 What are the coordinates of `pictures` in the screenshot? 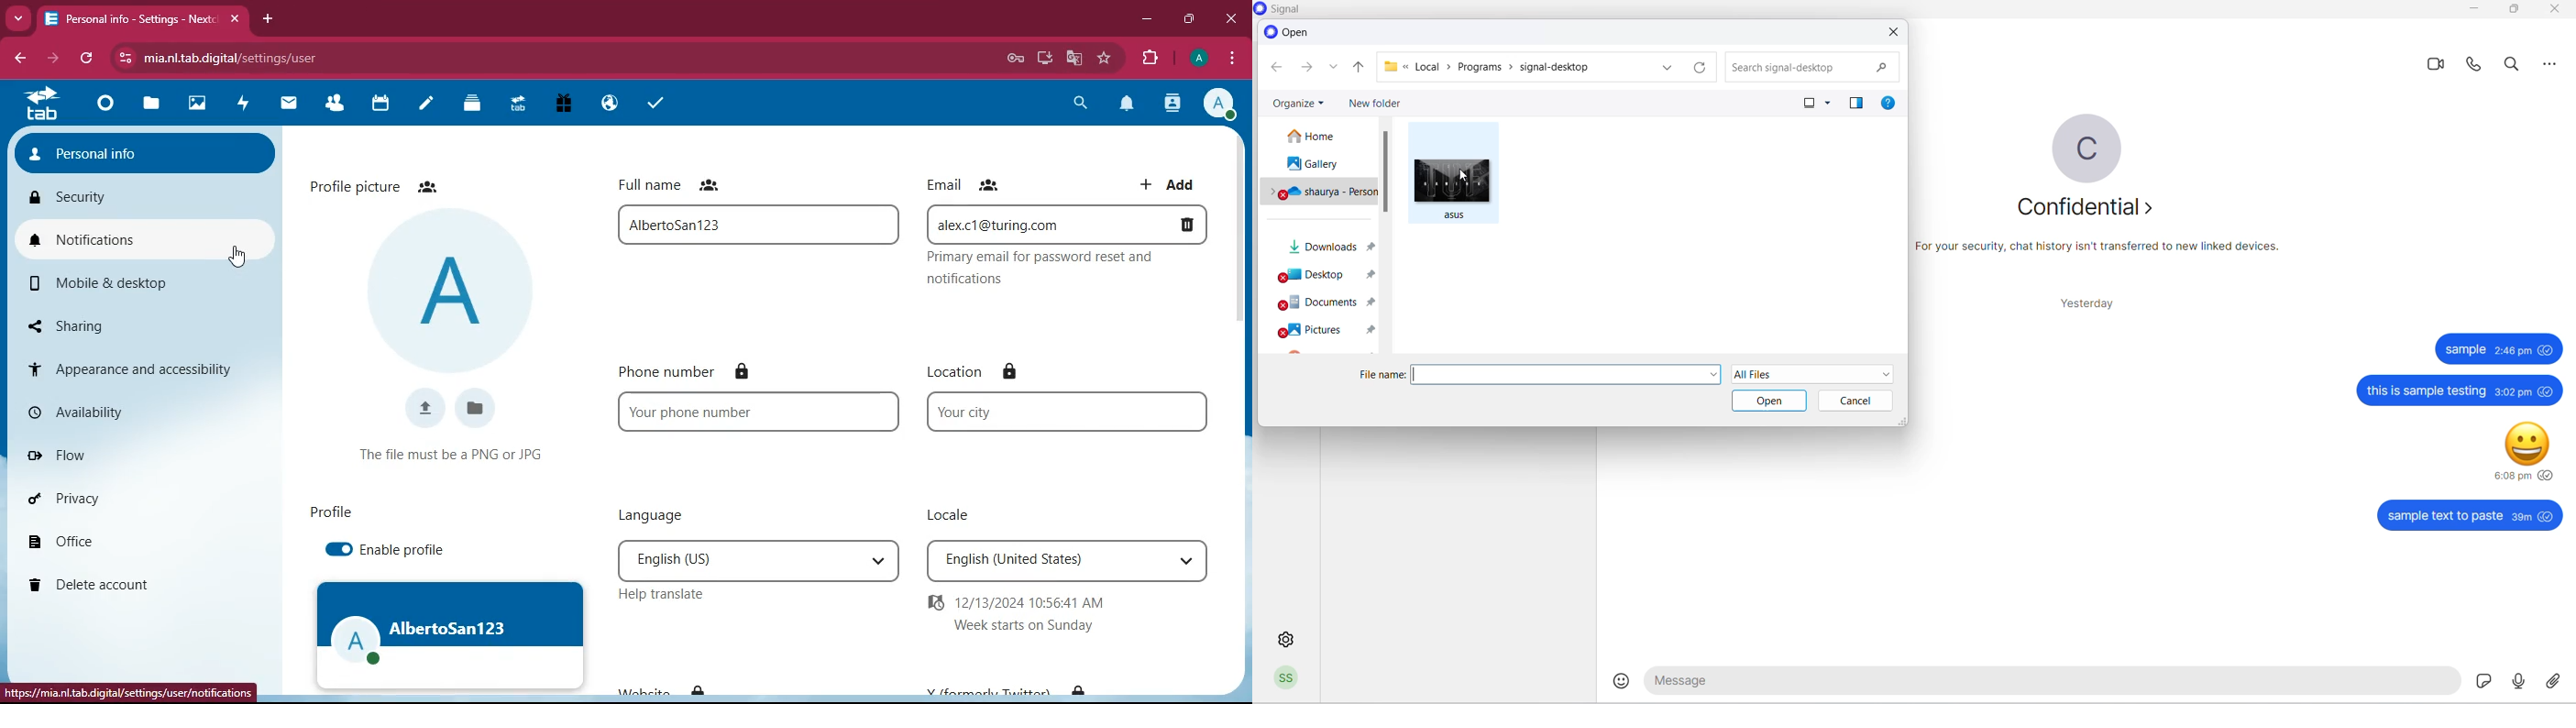 It's located at (1325, 331).